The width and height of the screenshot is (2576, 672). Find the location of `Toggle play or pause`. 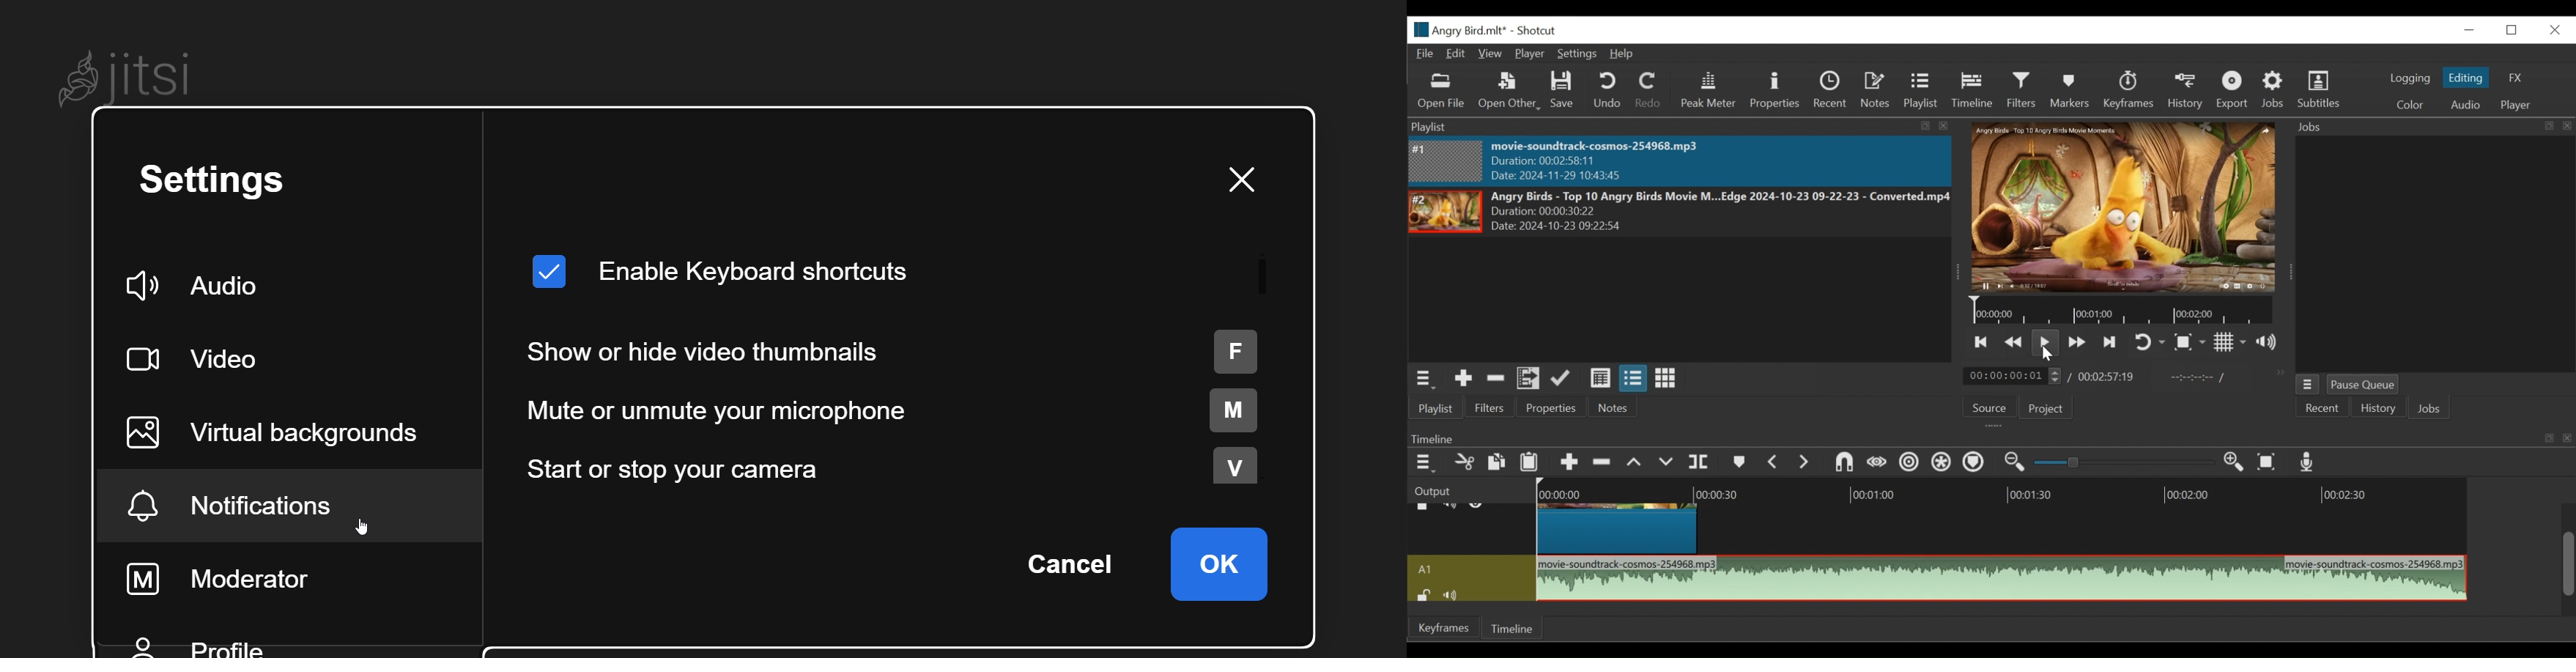

Toggle play or pause is located at coordinates (2045, 342).